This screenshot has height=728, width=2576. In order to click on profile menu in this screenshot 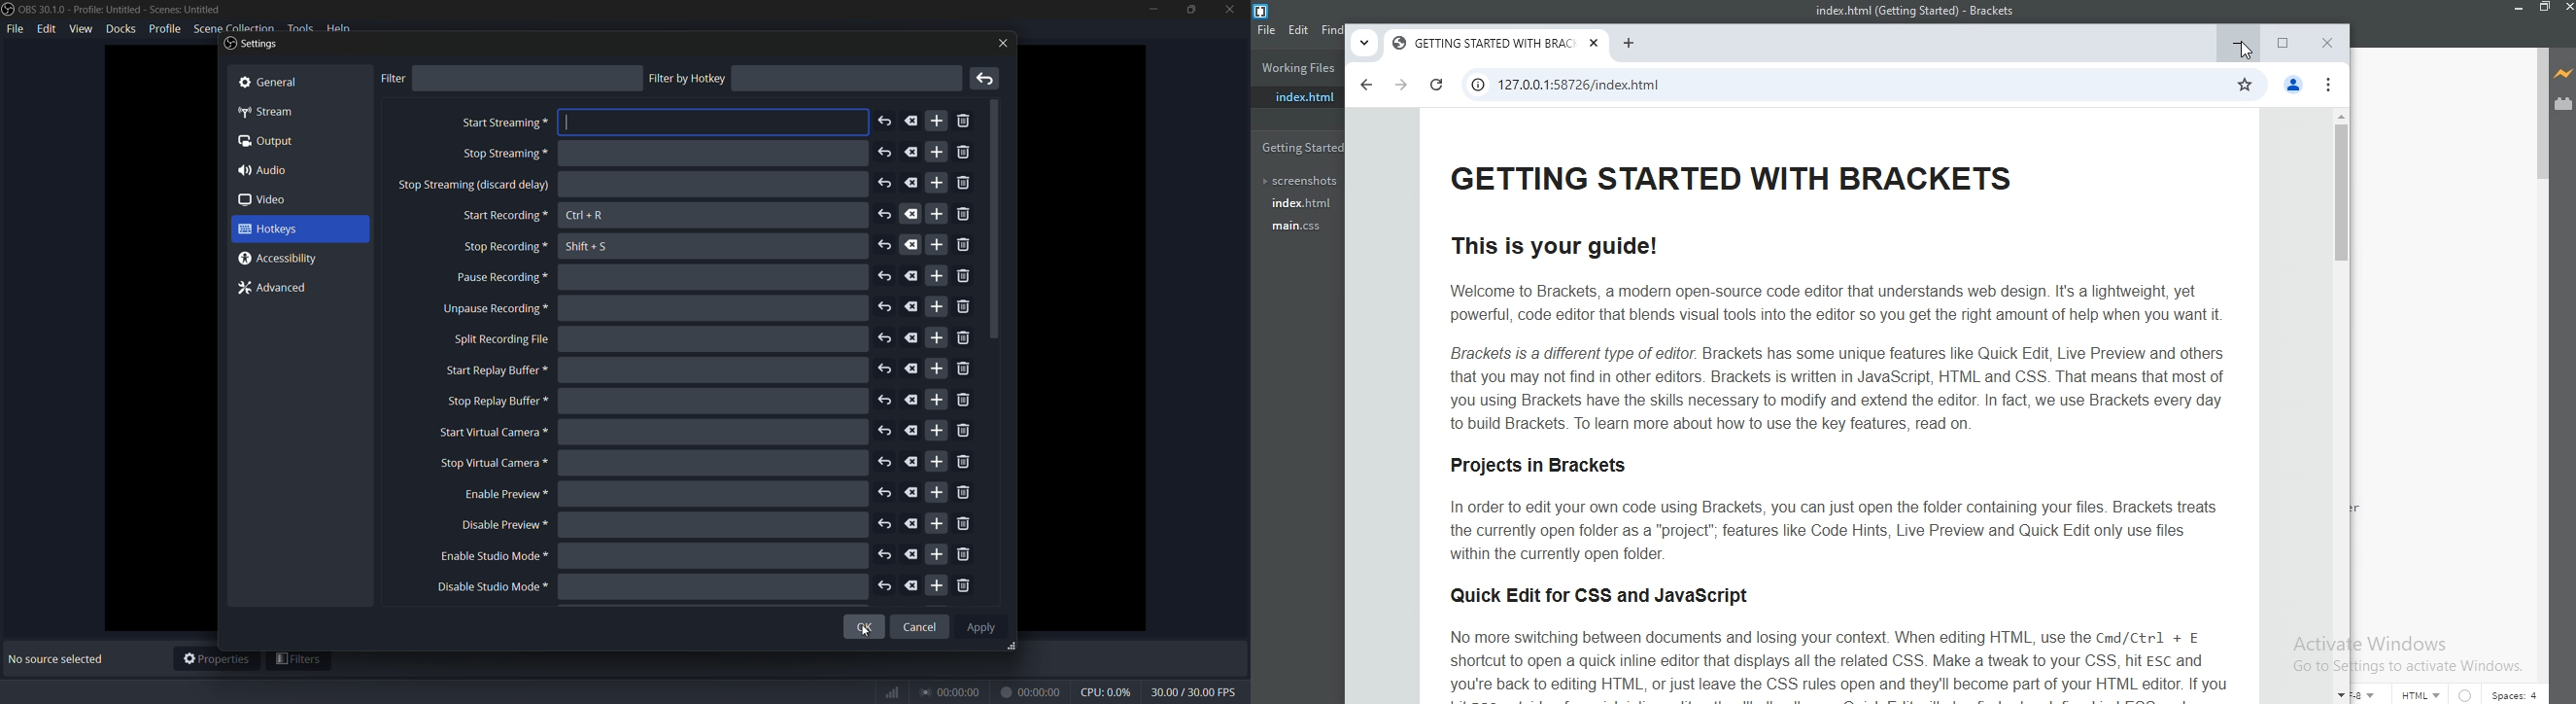, I will do `click(164, 29)`.